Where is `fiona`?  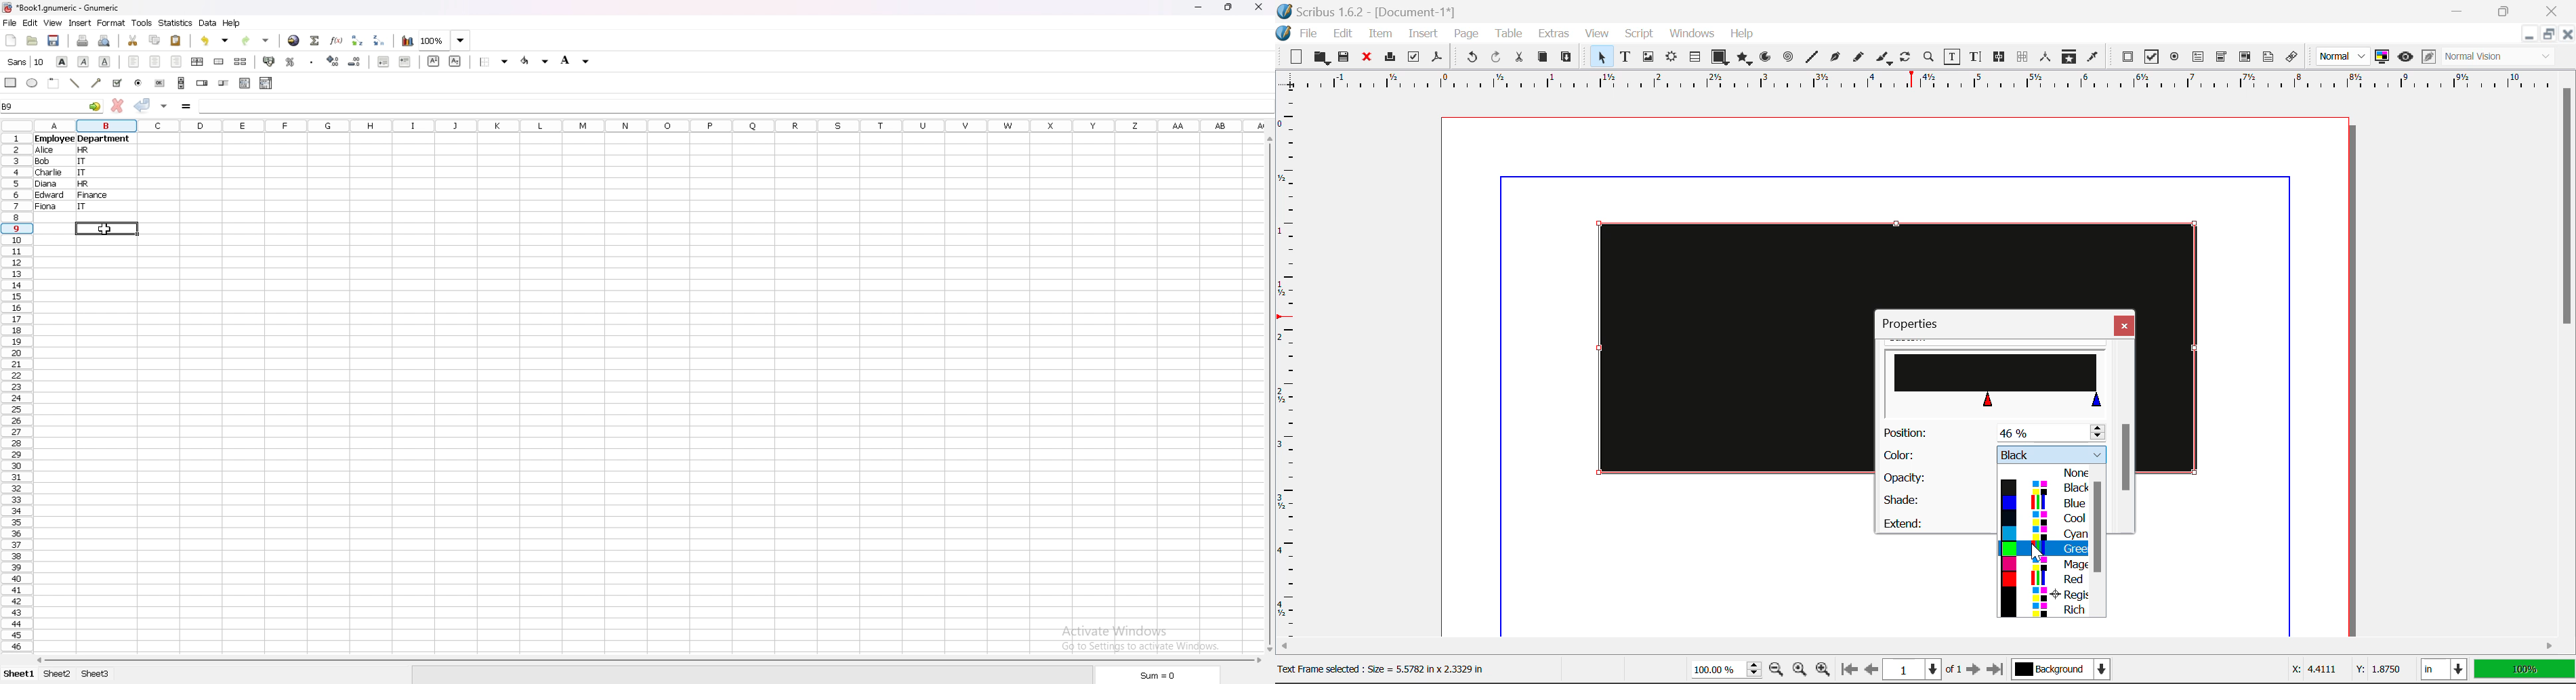 fiona is located at coordinates (47, 208).